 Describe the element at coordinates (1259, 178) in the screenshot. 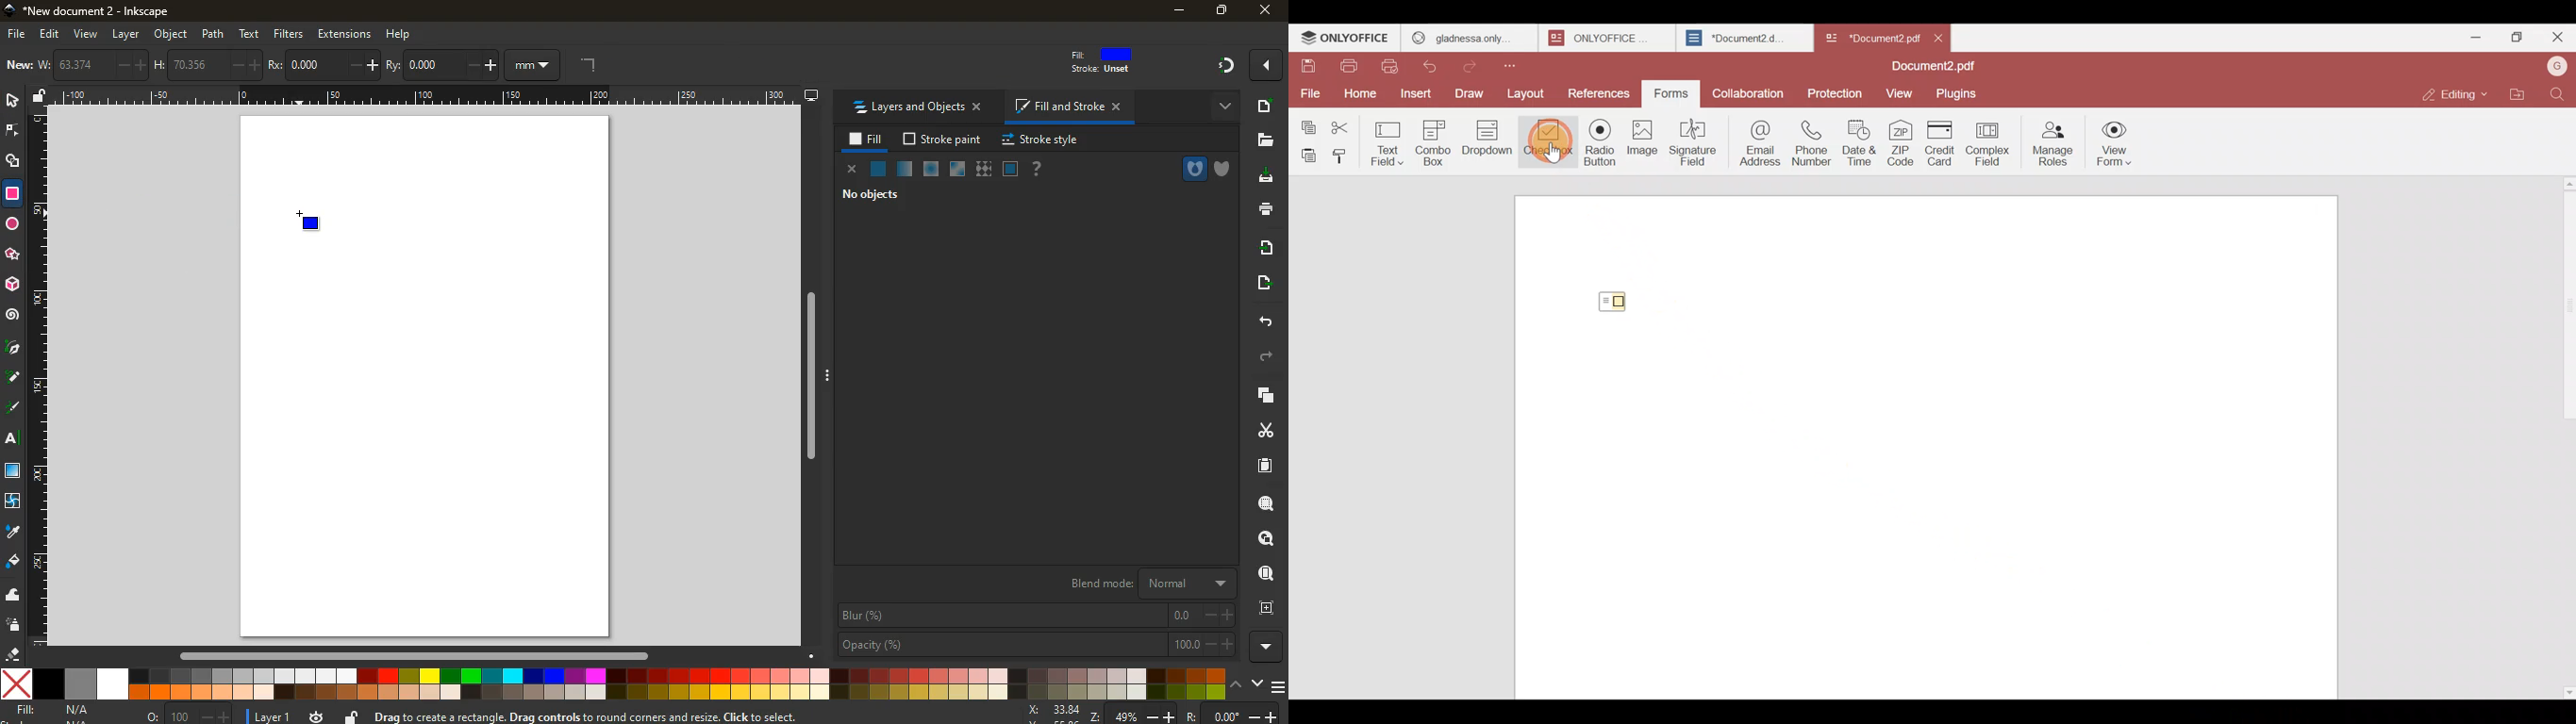

I see `desktop` at that location.